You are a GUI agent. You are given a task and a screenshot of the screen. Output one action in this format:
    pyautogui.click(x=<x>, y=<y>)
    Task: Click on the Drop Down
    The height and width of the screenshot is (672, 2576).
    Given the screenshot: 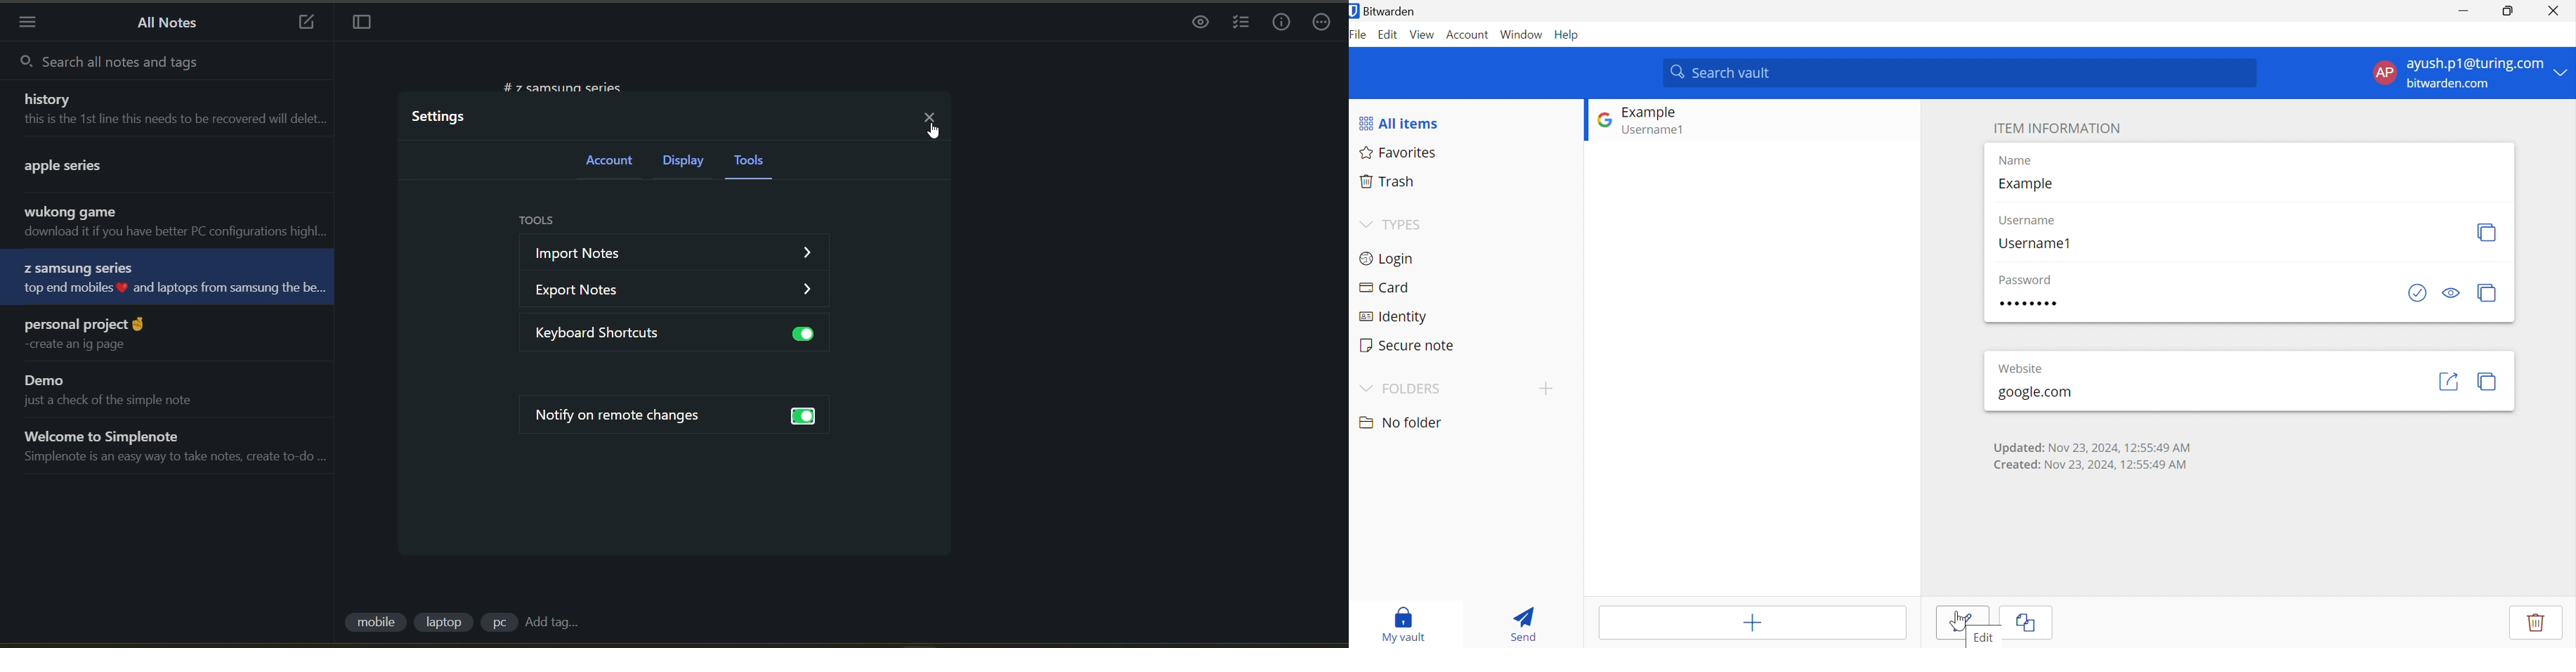 What is the action you would take?
    pyautogui.click(x=1365, y=222)
    